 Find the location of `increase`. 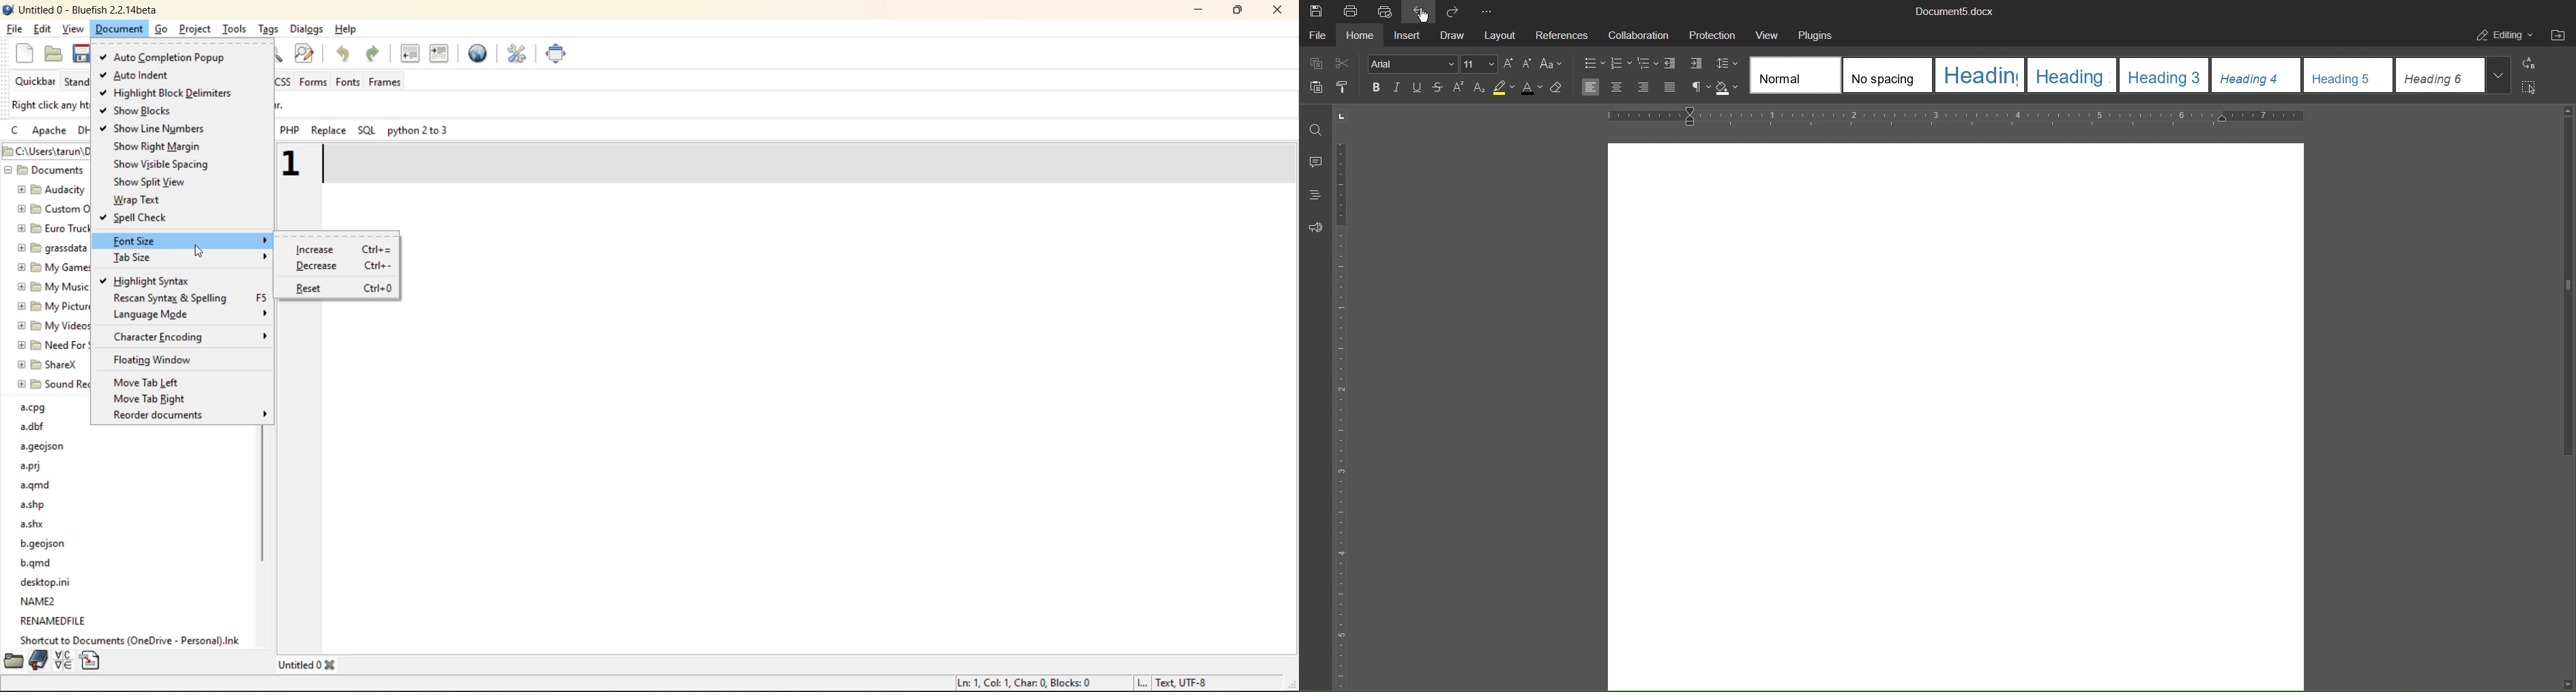

increase is located at coordinates (345, 249).